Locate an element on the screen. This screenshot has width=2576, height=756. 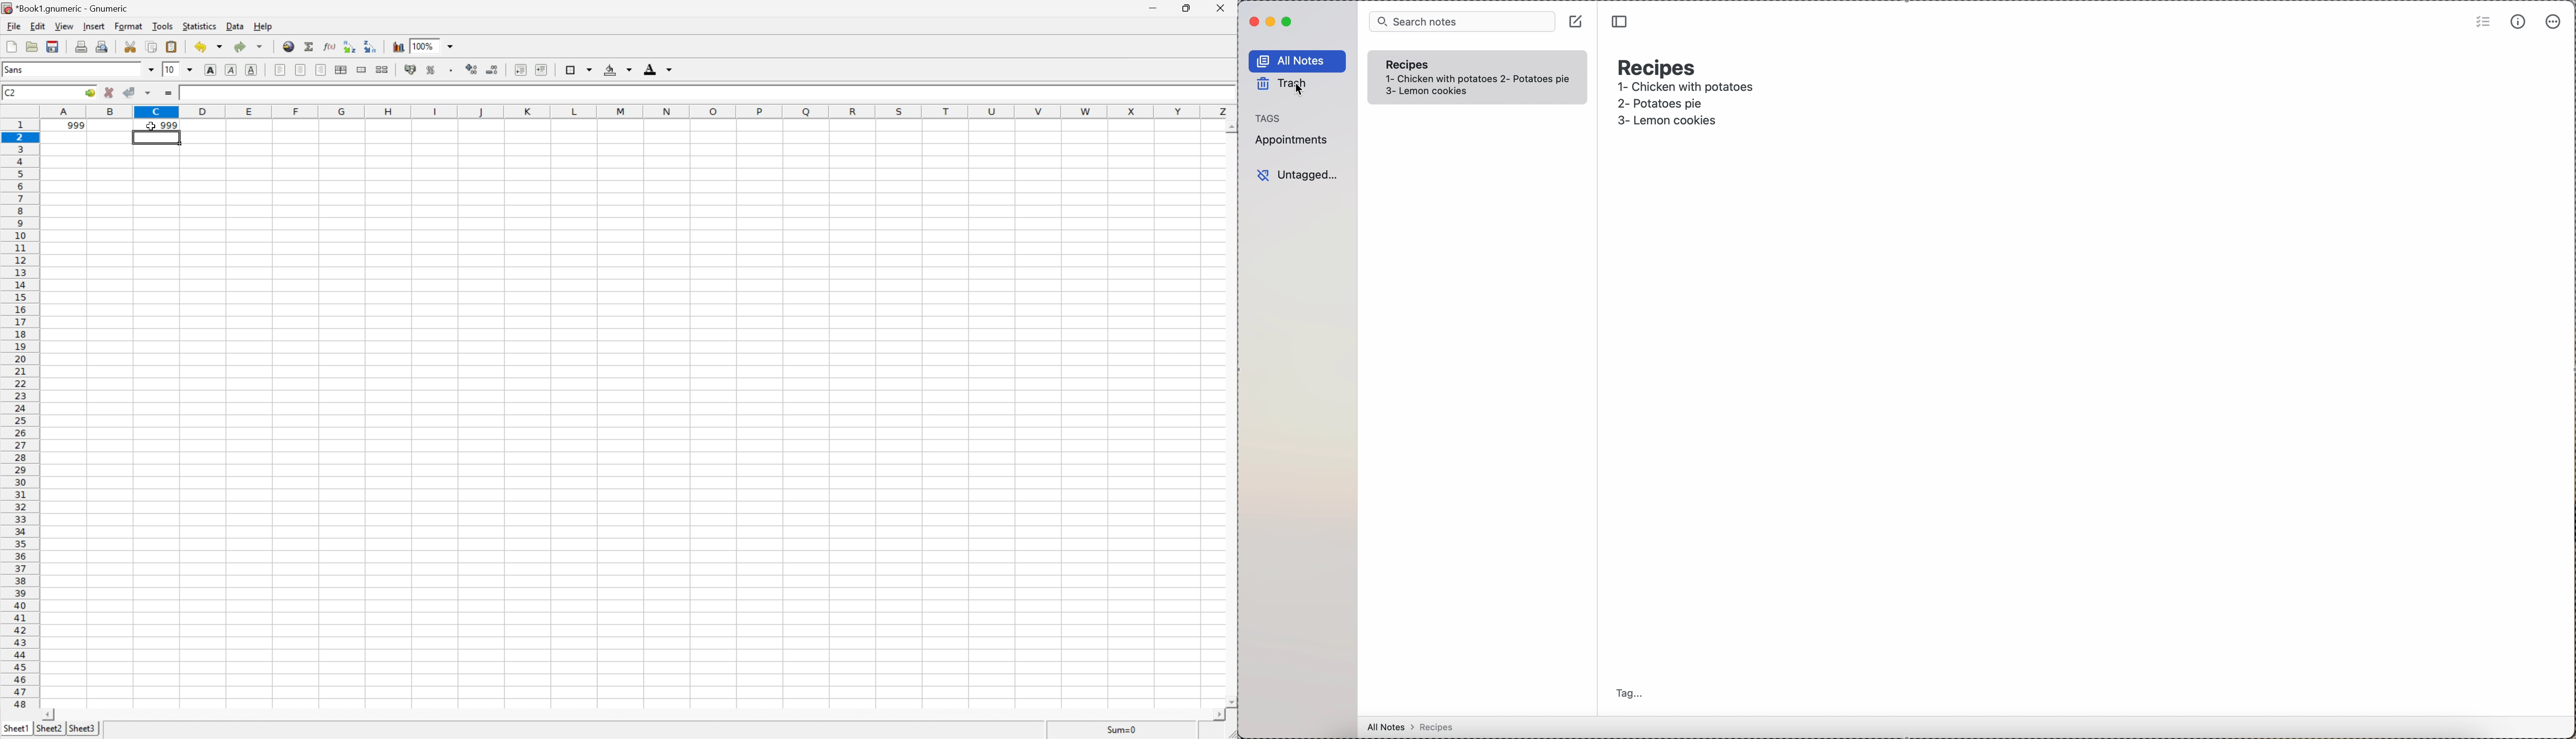
insert is located at coordinates (94, 28).